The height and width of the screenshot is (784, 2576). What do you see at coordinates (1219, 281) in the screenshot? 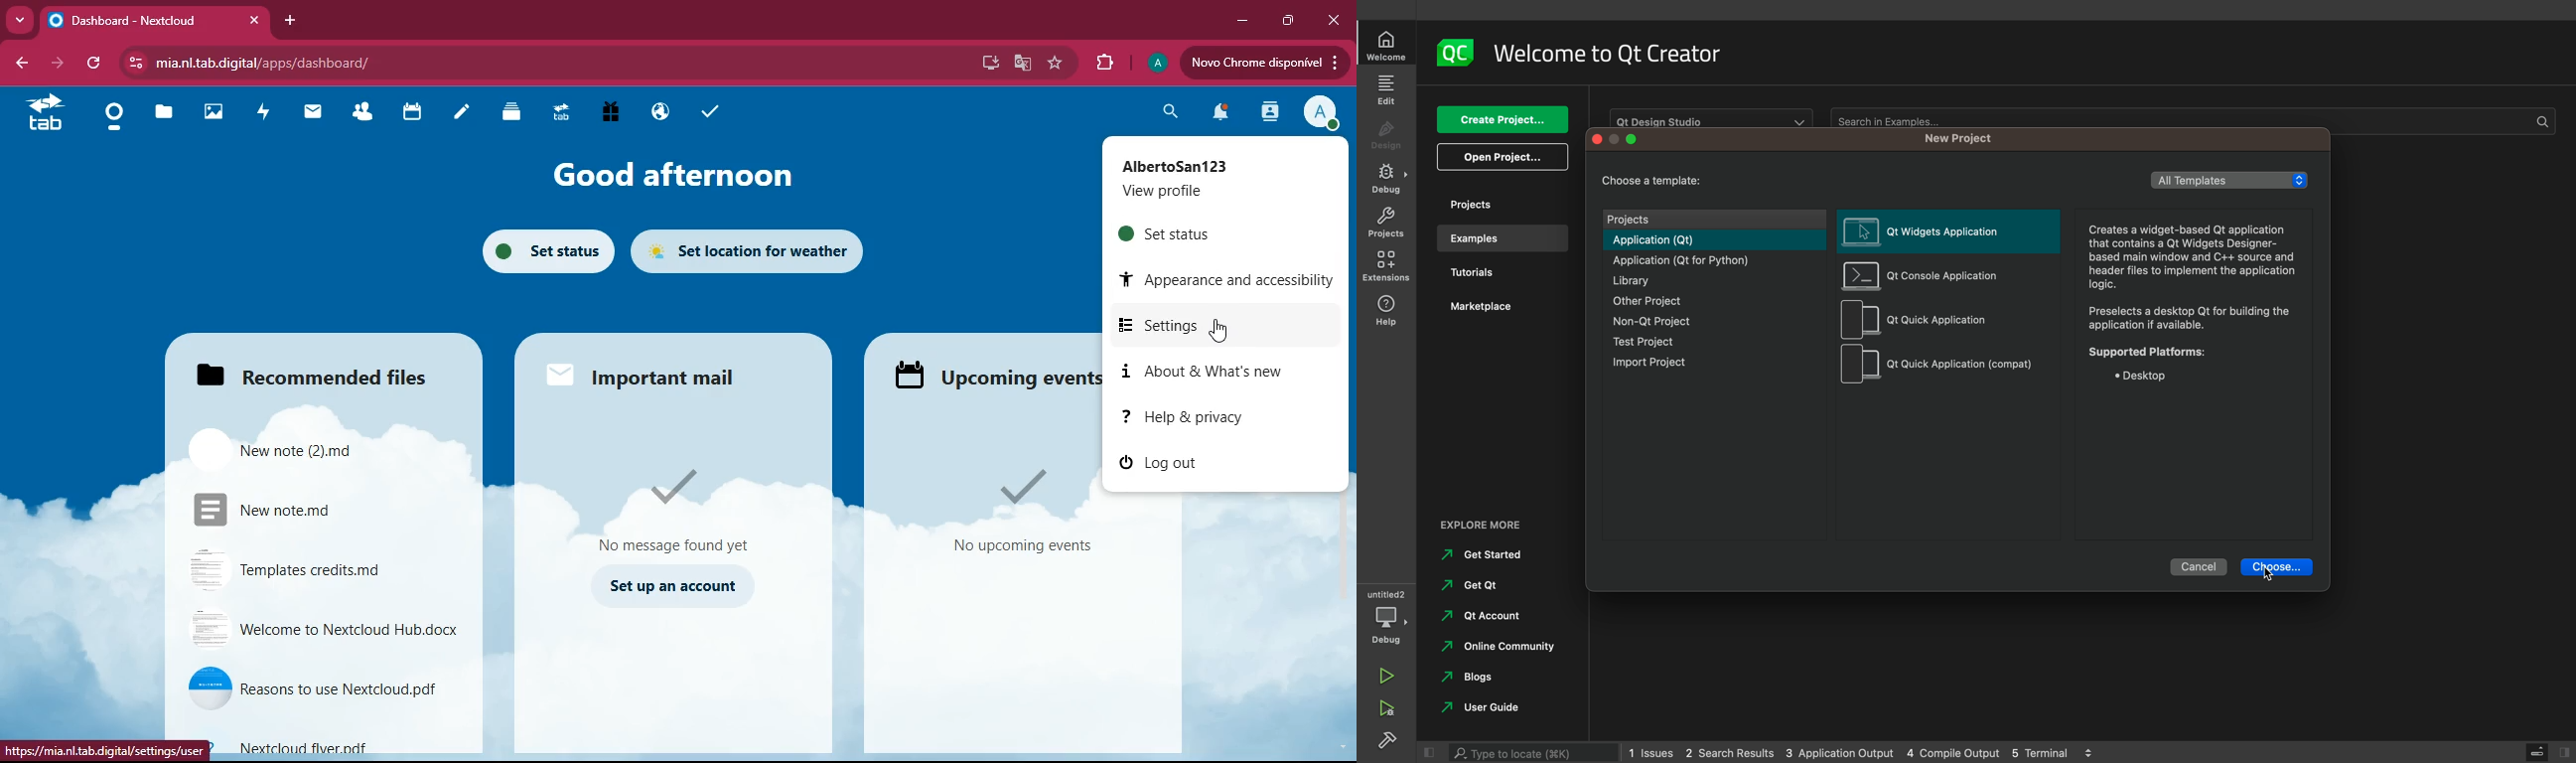
I see `appearance` at bounding box center [1219, 281].